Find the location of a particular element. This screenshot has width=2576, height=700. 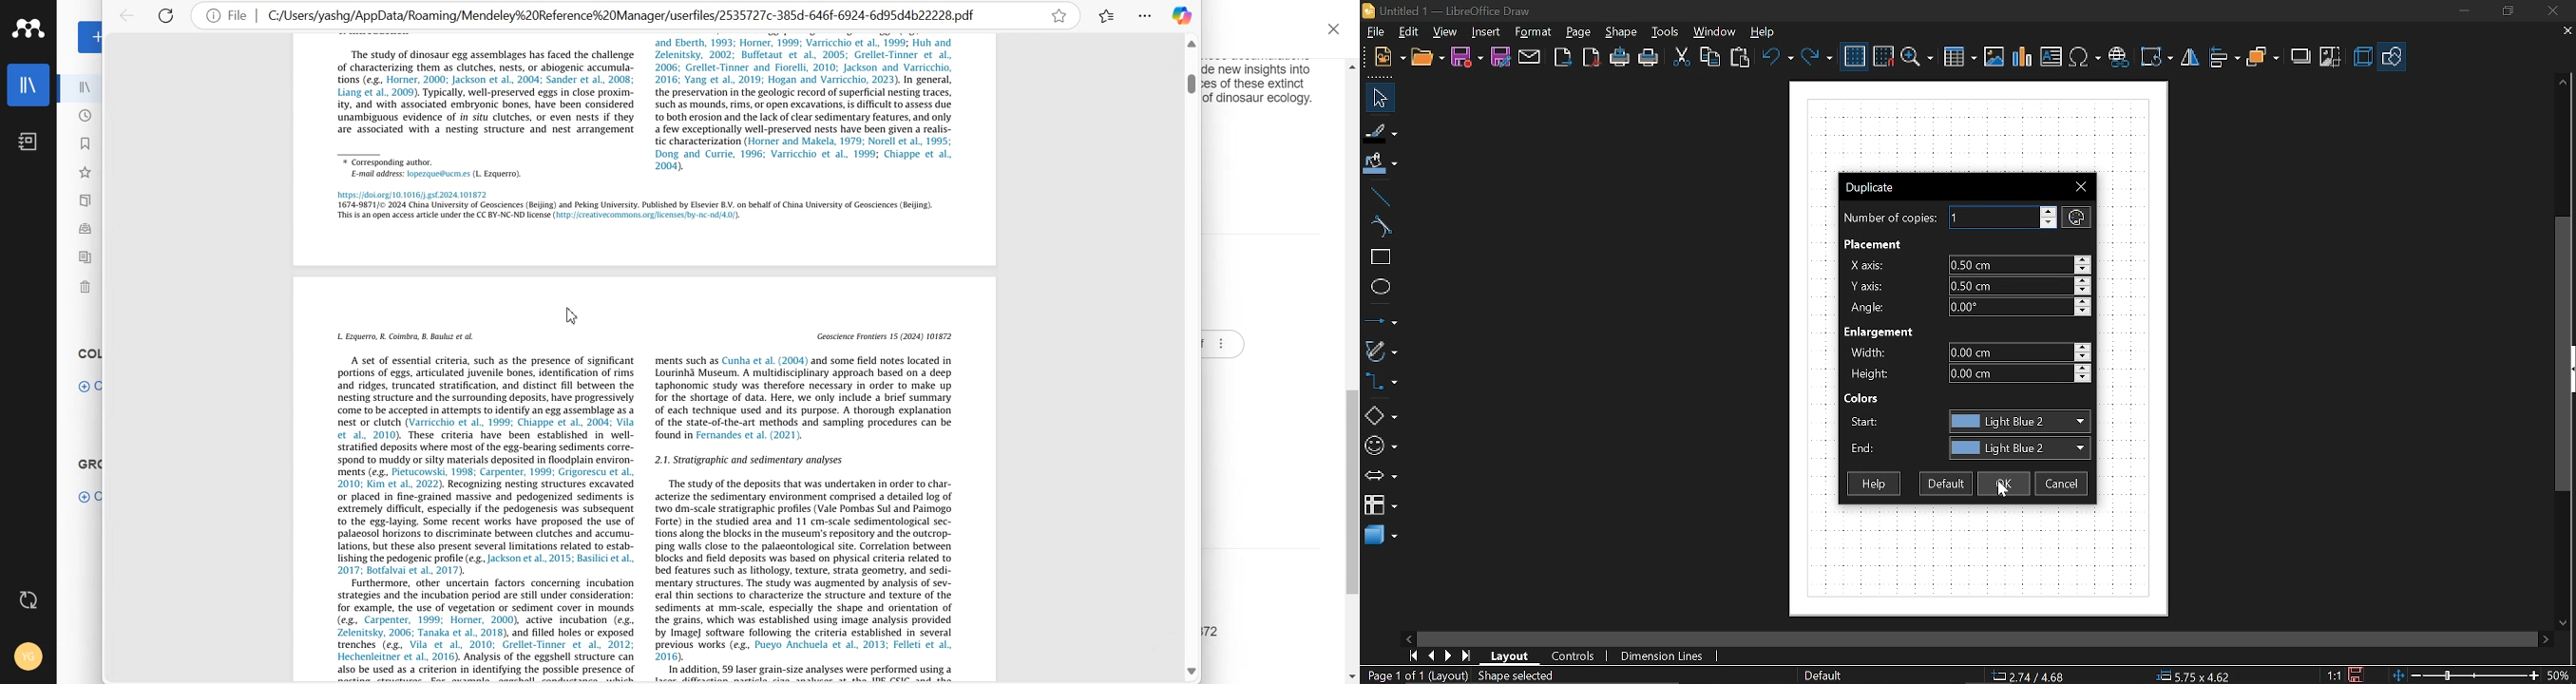

Start is located at coordinates (1864, 422).